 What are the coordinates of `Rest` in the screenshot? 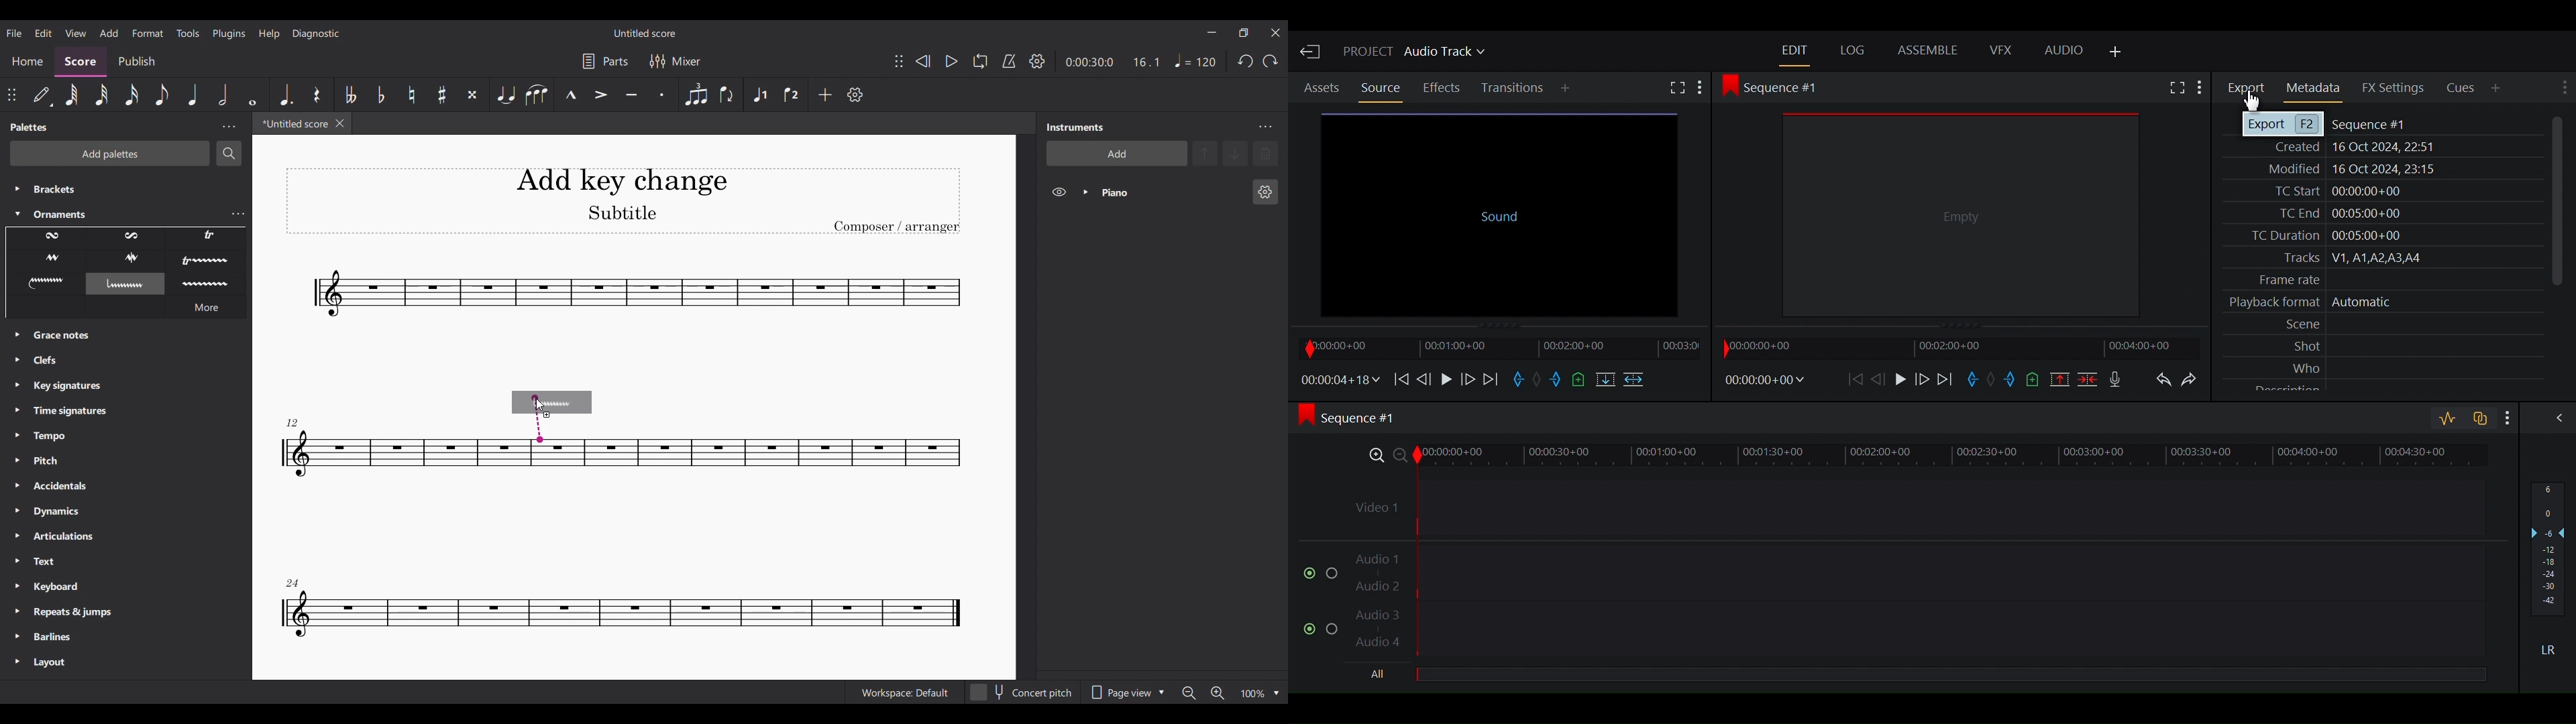 It's located at (317, 95).